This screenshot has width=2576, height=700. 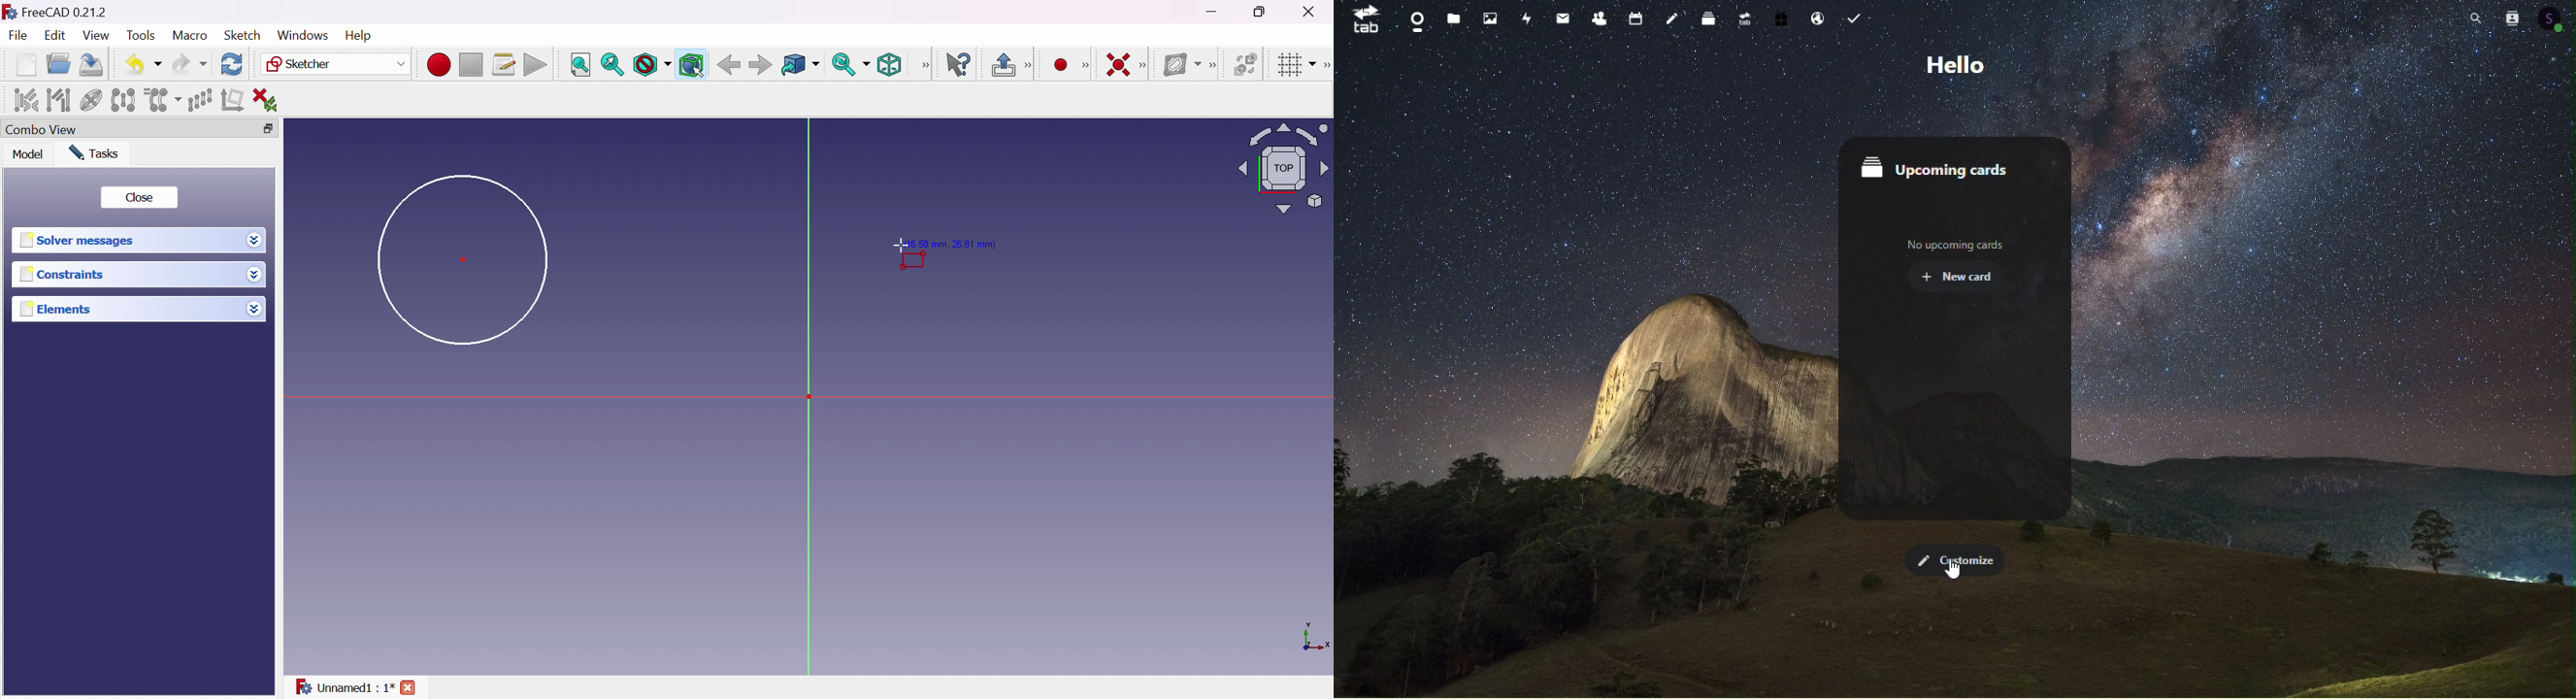 What do you see at coordinates (1295, 64) in the screenshot?
I see `Toggle grid` at bounding box center [1295, 64].